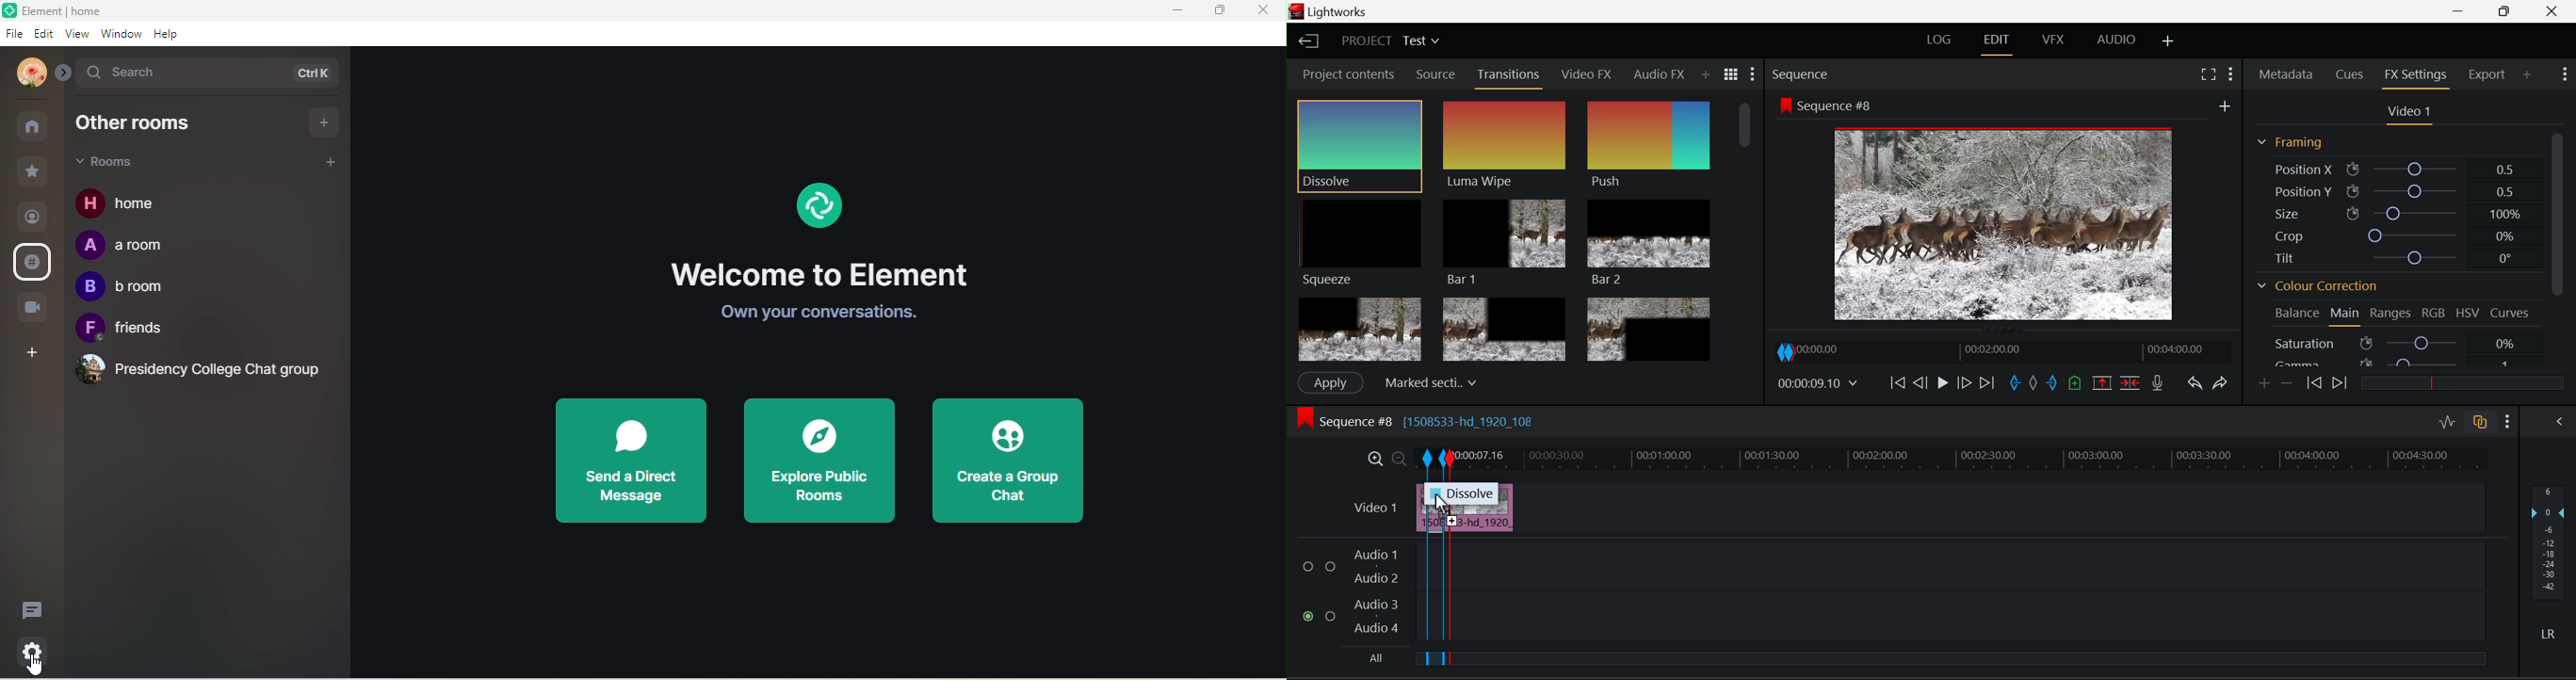 The height and width of the screenshot is (700, 2576). I want to click on Audio Input Checkbox, so click(1330, 566).